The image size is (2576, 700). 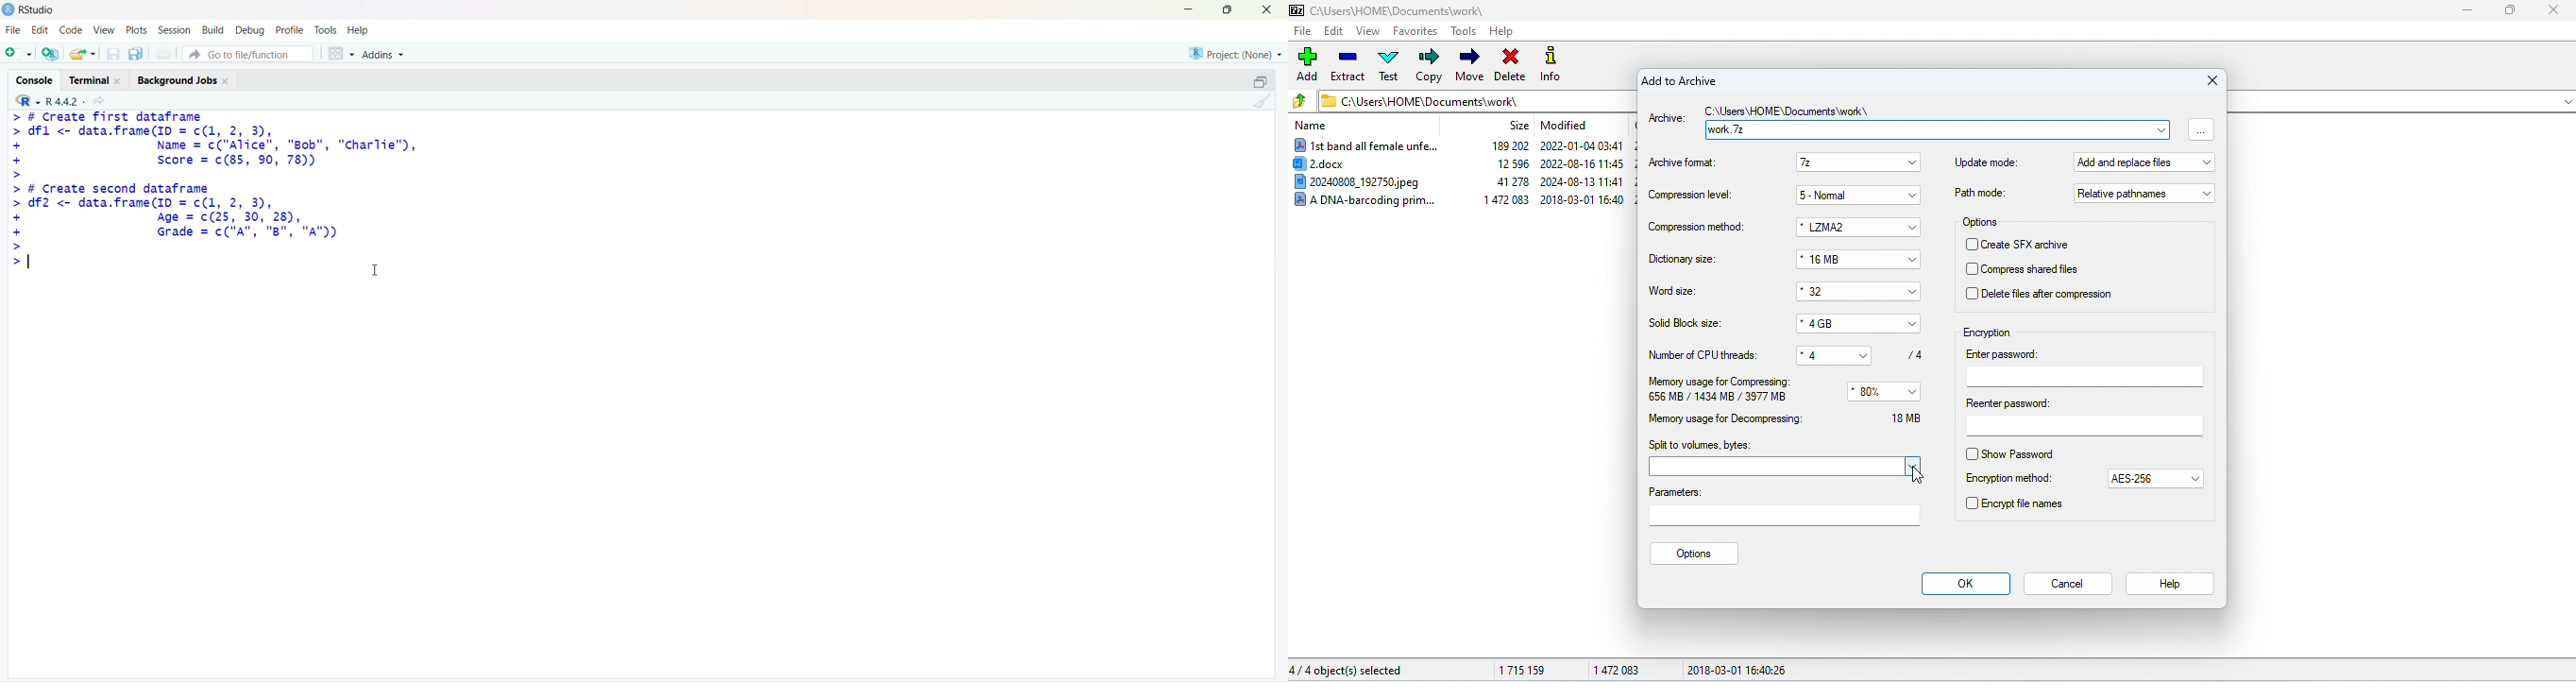 What do you see at coordinates (1966, 585) in the screenshot?
I see `ok` at bounding box center [1966, 585].